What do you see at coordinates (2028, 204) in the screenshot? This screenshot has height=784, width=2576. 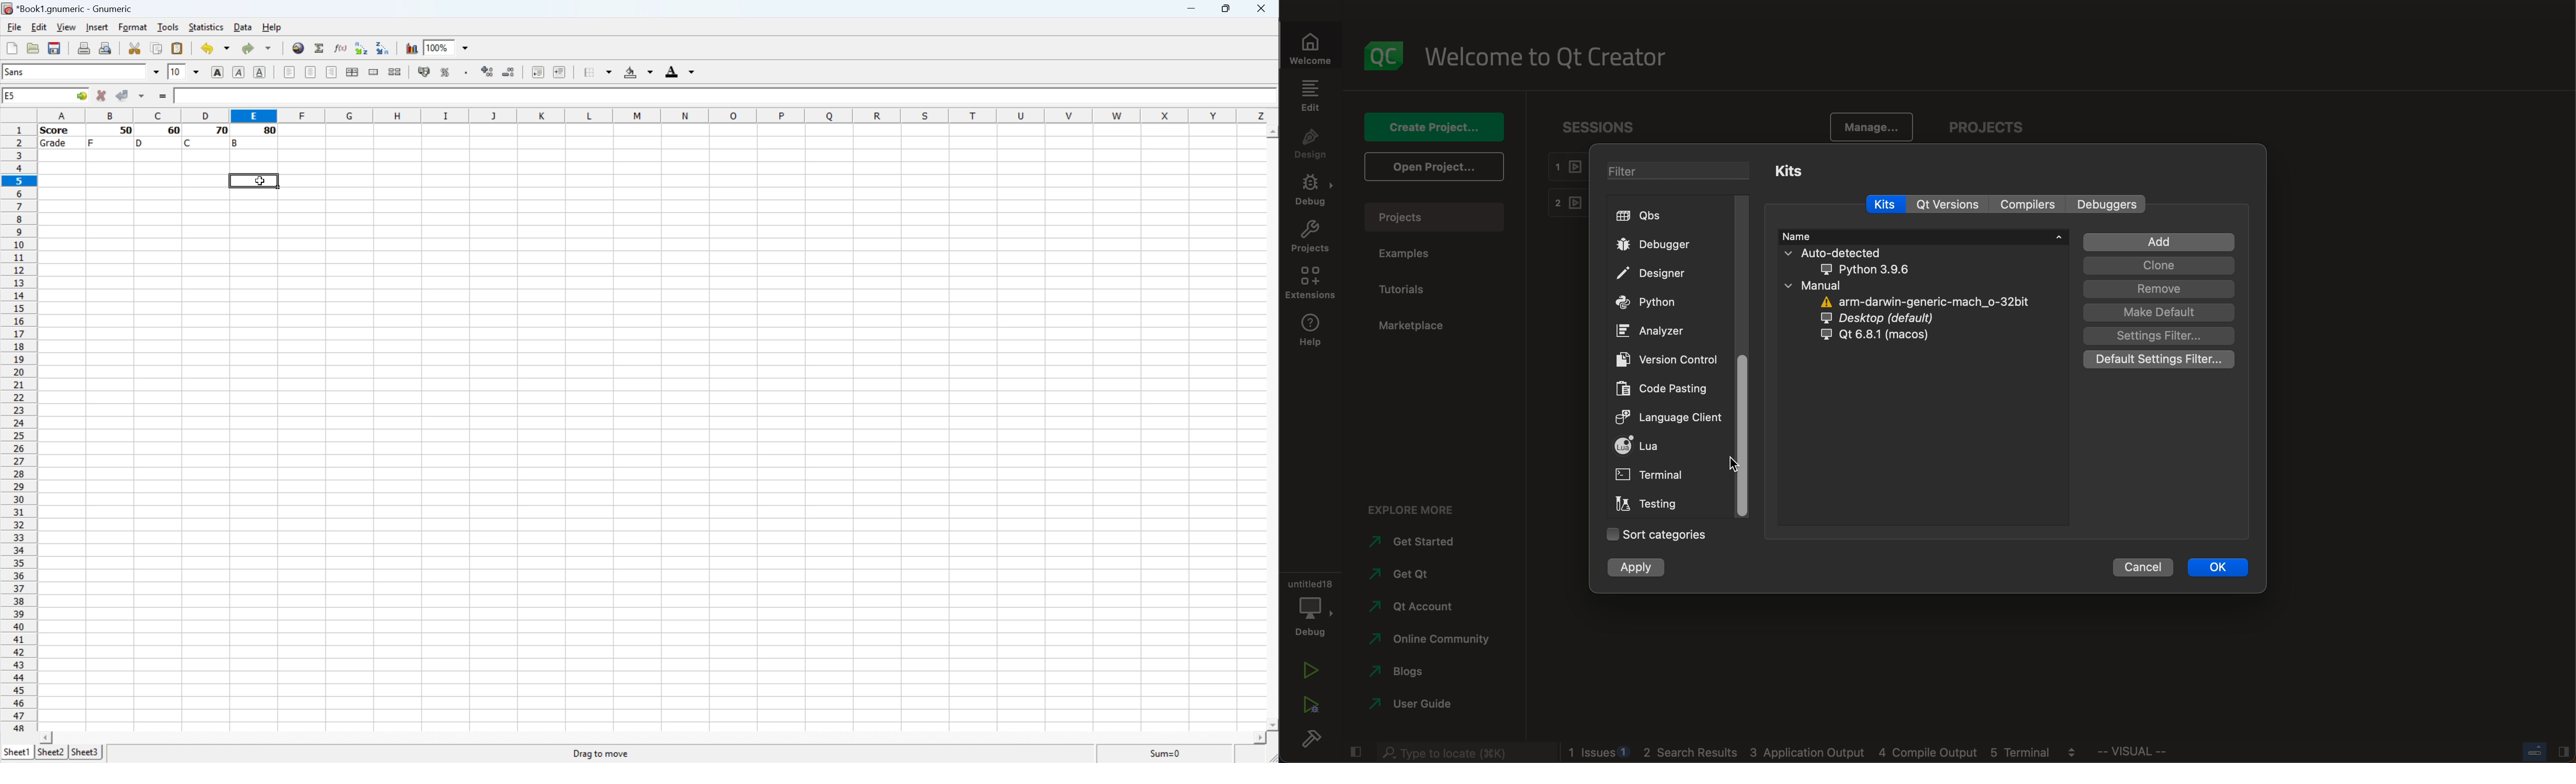 I see `compilers` at bounding box center [2028, 204].